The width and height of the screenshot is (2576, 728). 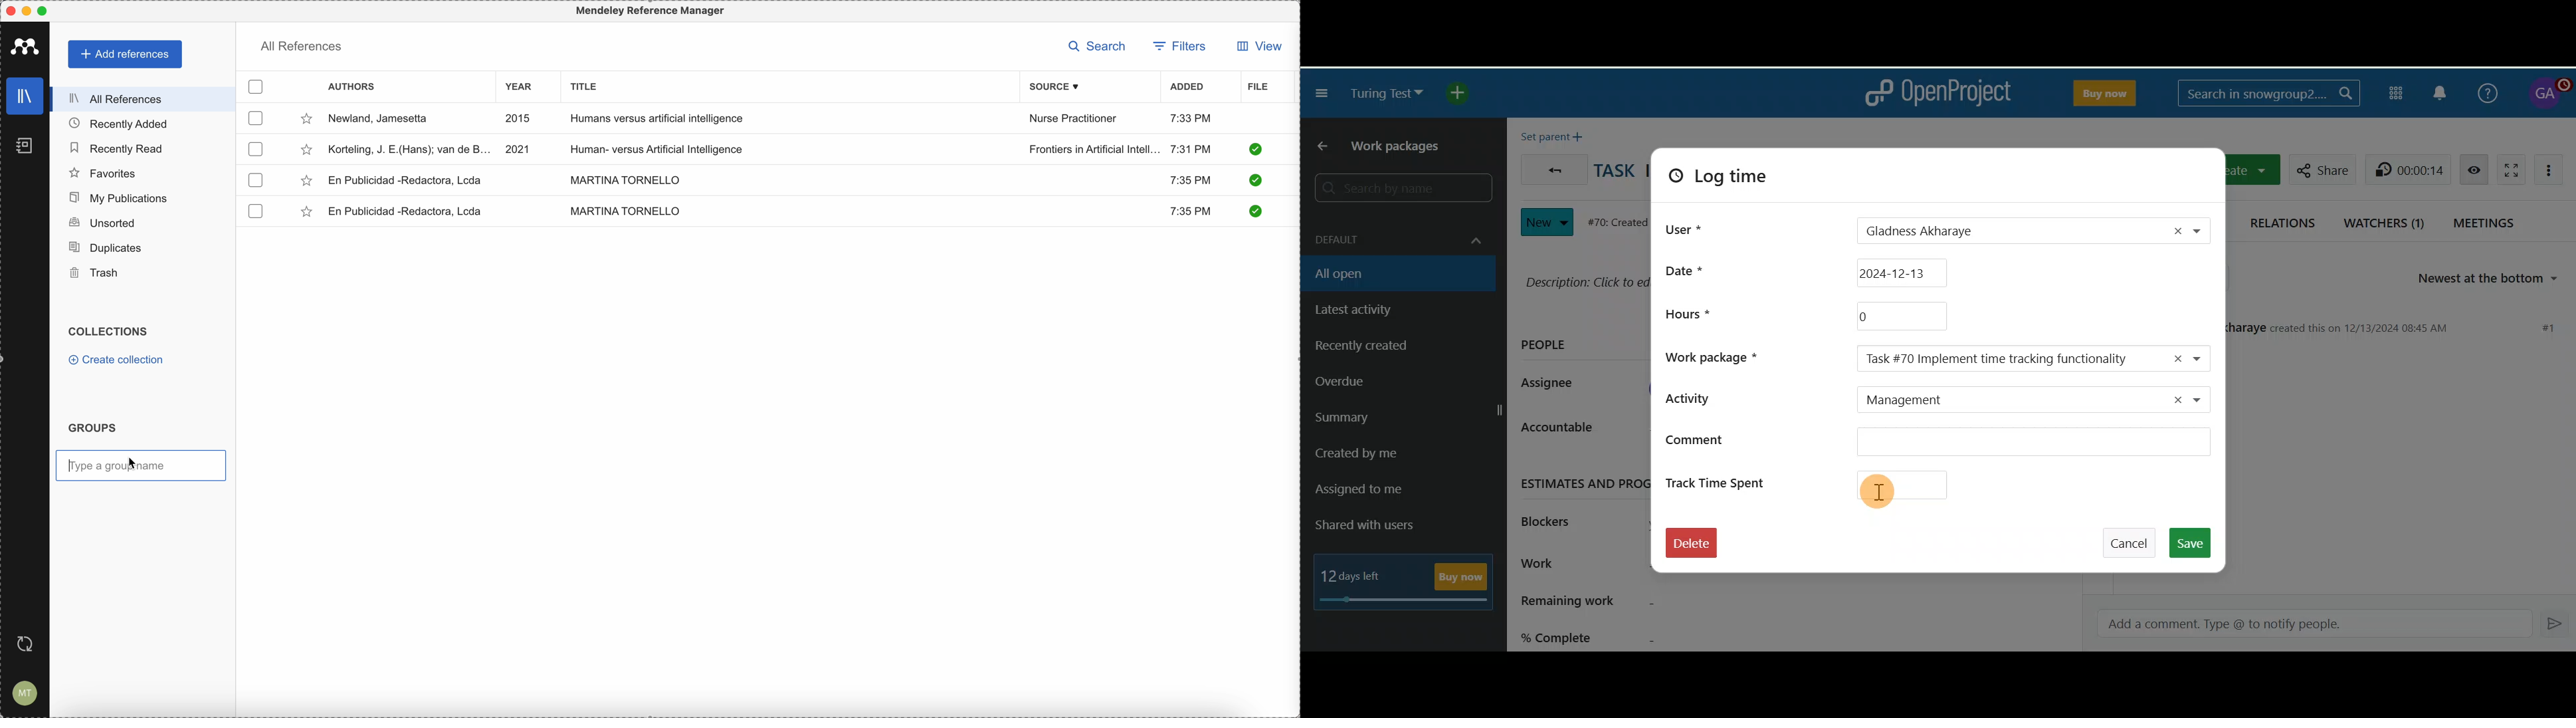 I want to click on Korteling, J.E.(Hans), so click(x=410, y=149).